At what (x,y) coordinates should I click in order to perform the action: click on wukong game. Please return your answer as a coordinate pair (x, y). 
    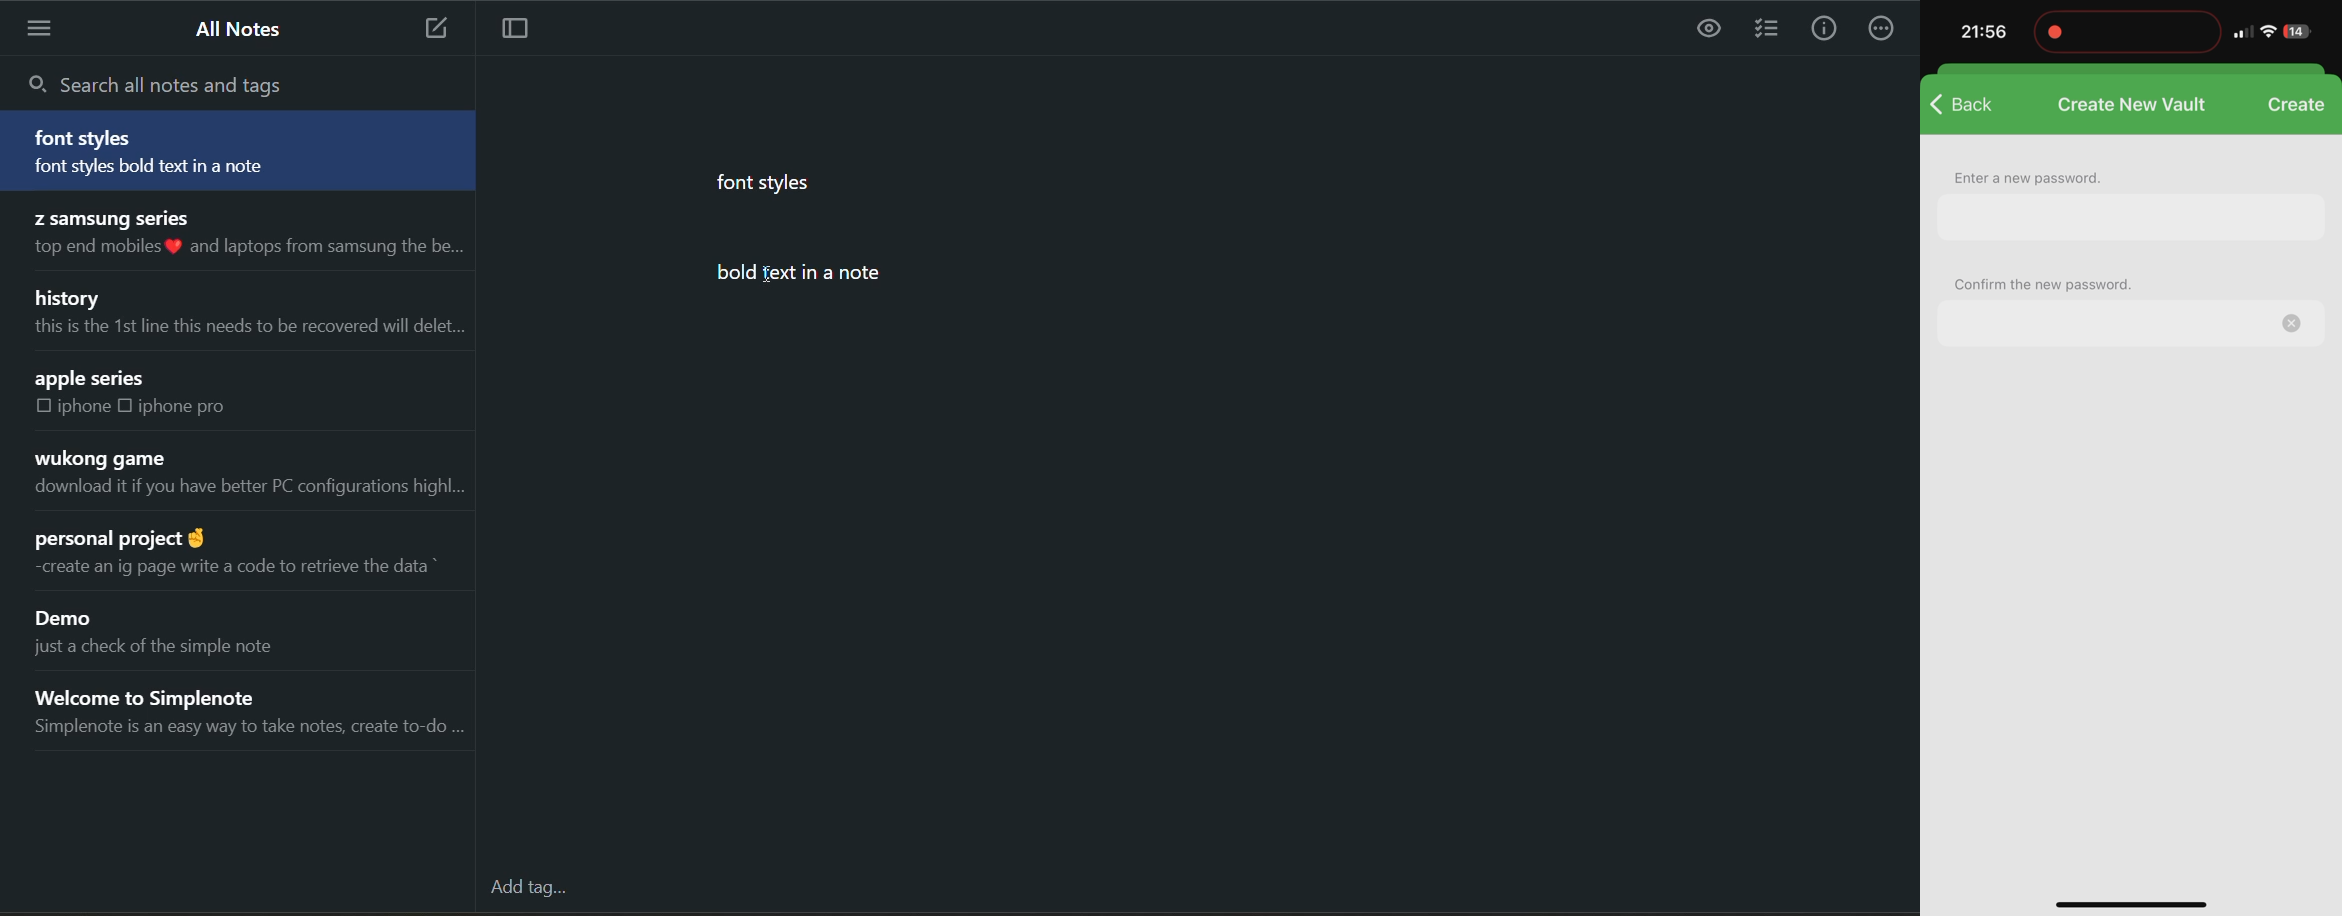
    Looking at the image, I should click on (98, 459).